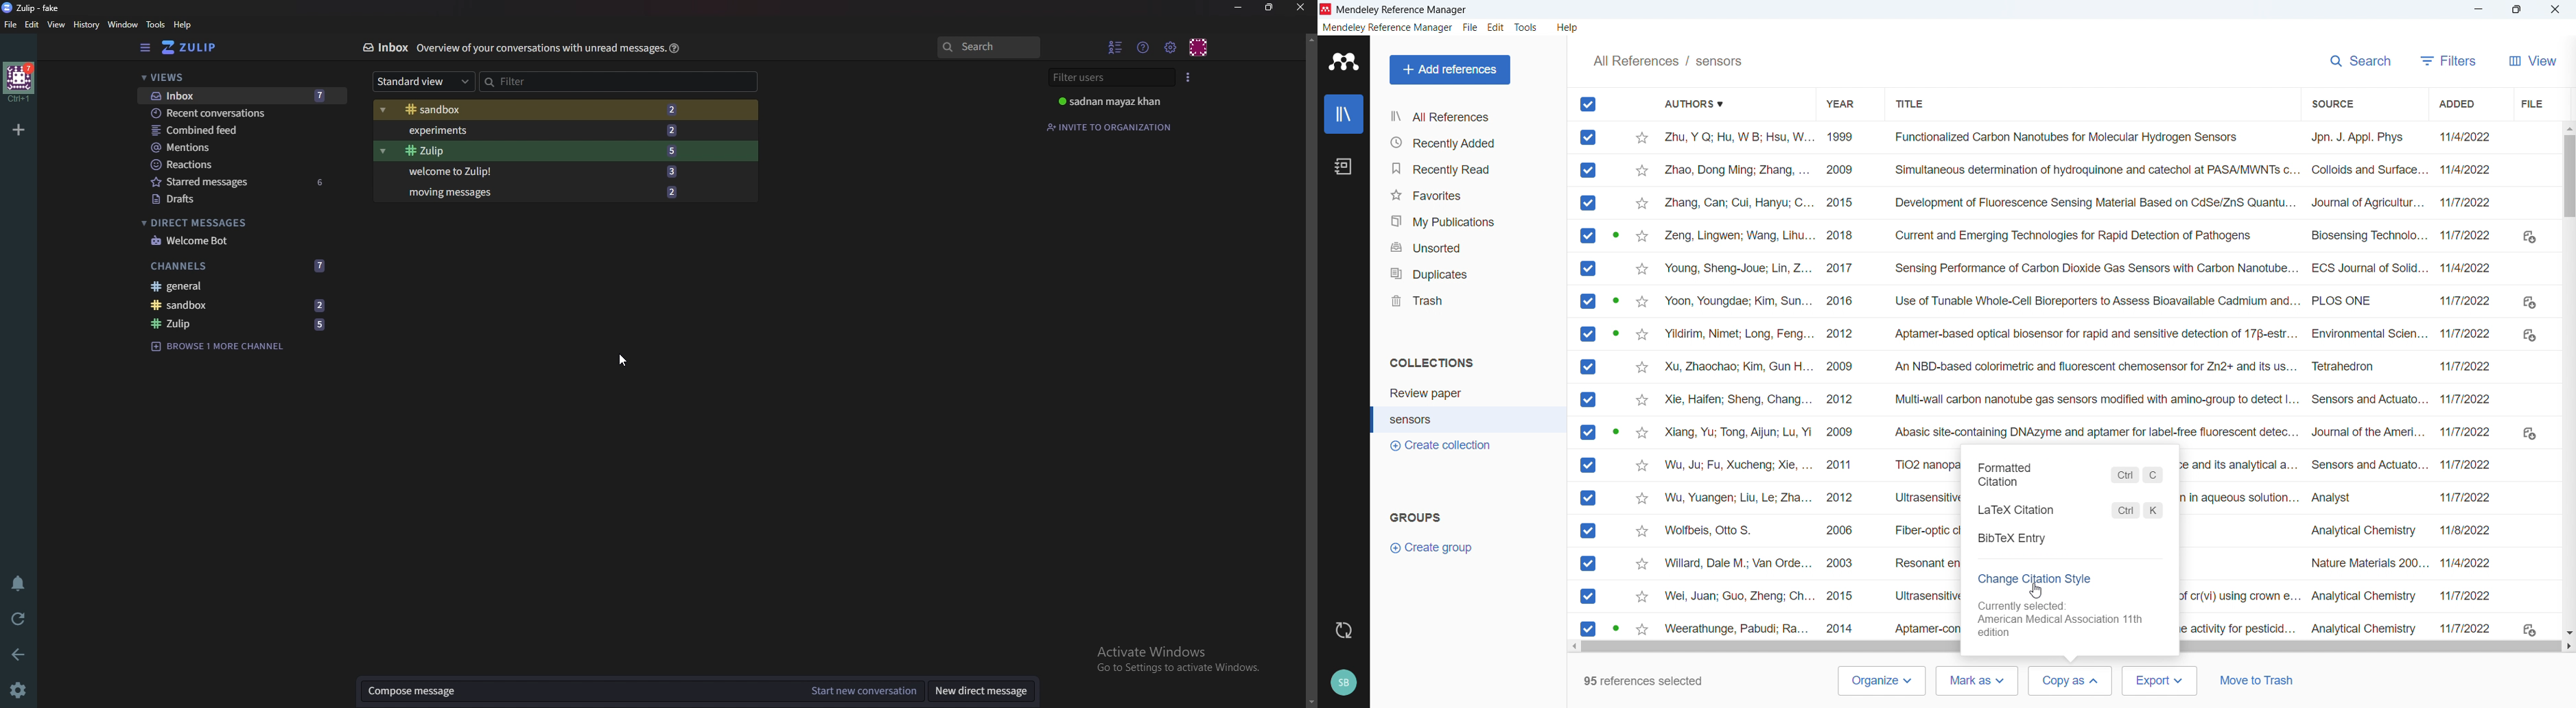  I want to click on View, so click(57, 25).